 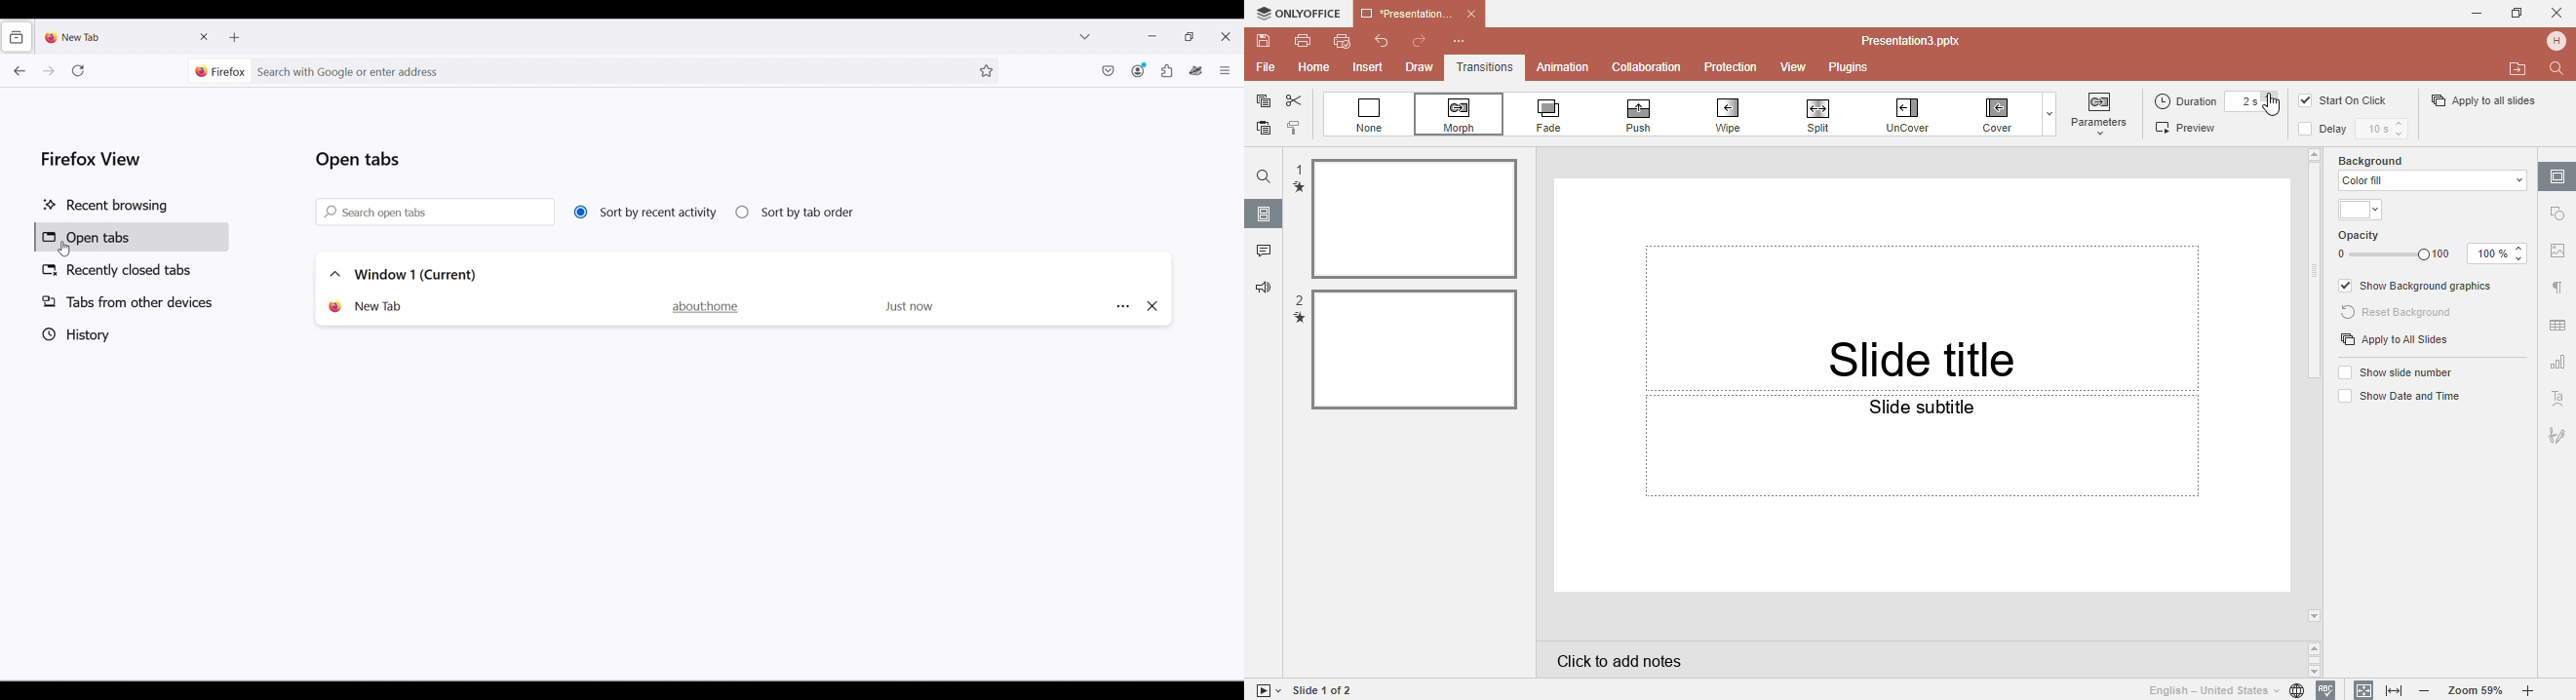 What do you see at coordinates (1918, 114) in the screenshot?
I see `Uncover` at bounding box center [1918, 114].